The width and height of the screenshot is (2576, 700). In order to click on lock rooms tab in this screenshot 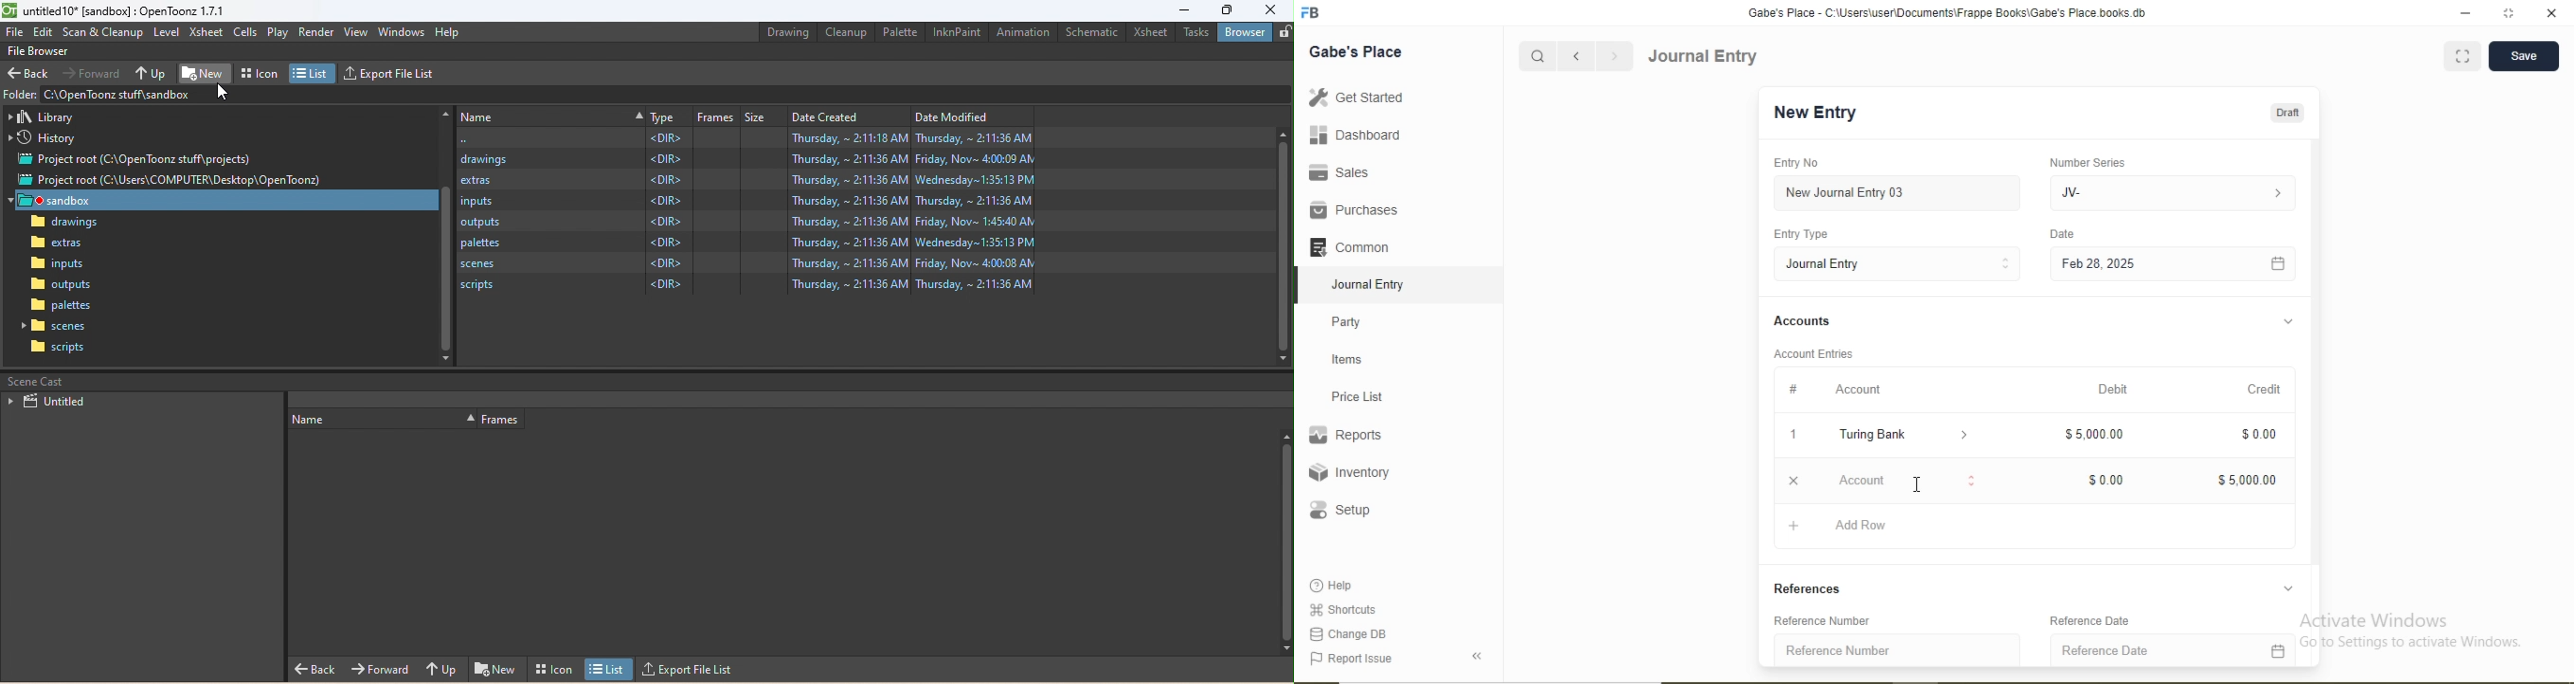, I will do `click(1284, 31)`.